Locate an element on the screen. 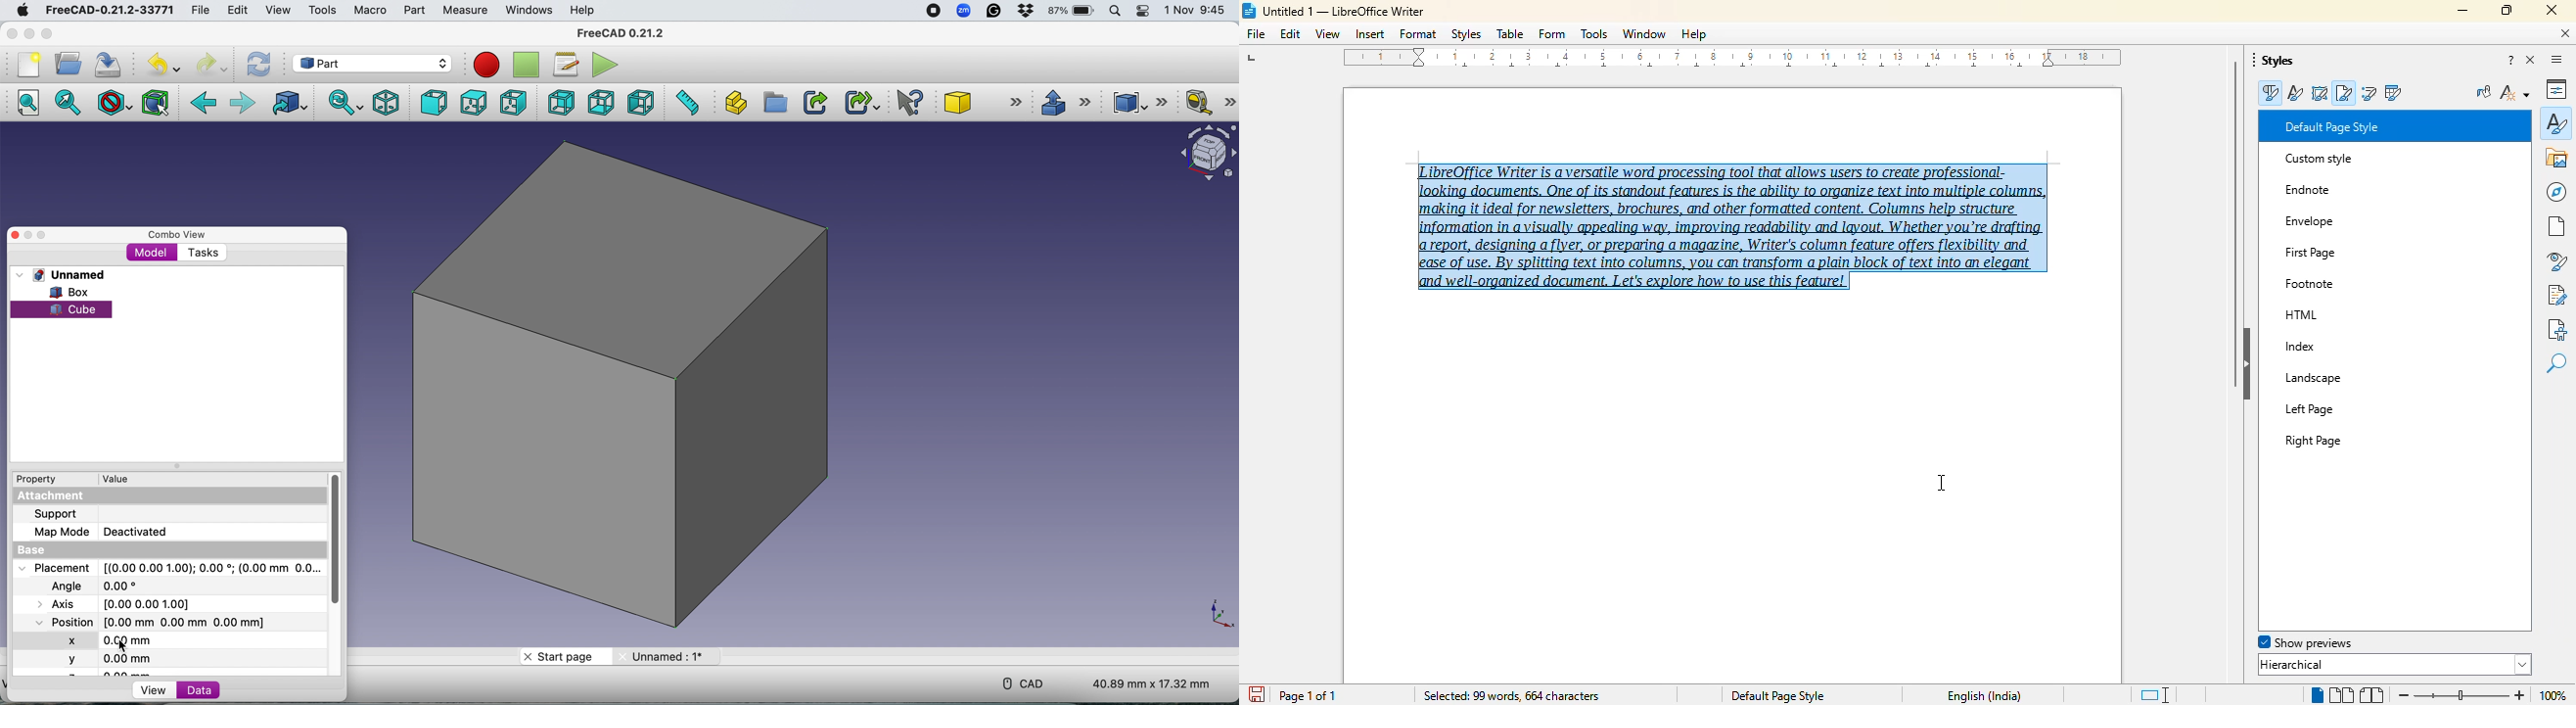  minimize is located at coordinates (2463, 10).